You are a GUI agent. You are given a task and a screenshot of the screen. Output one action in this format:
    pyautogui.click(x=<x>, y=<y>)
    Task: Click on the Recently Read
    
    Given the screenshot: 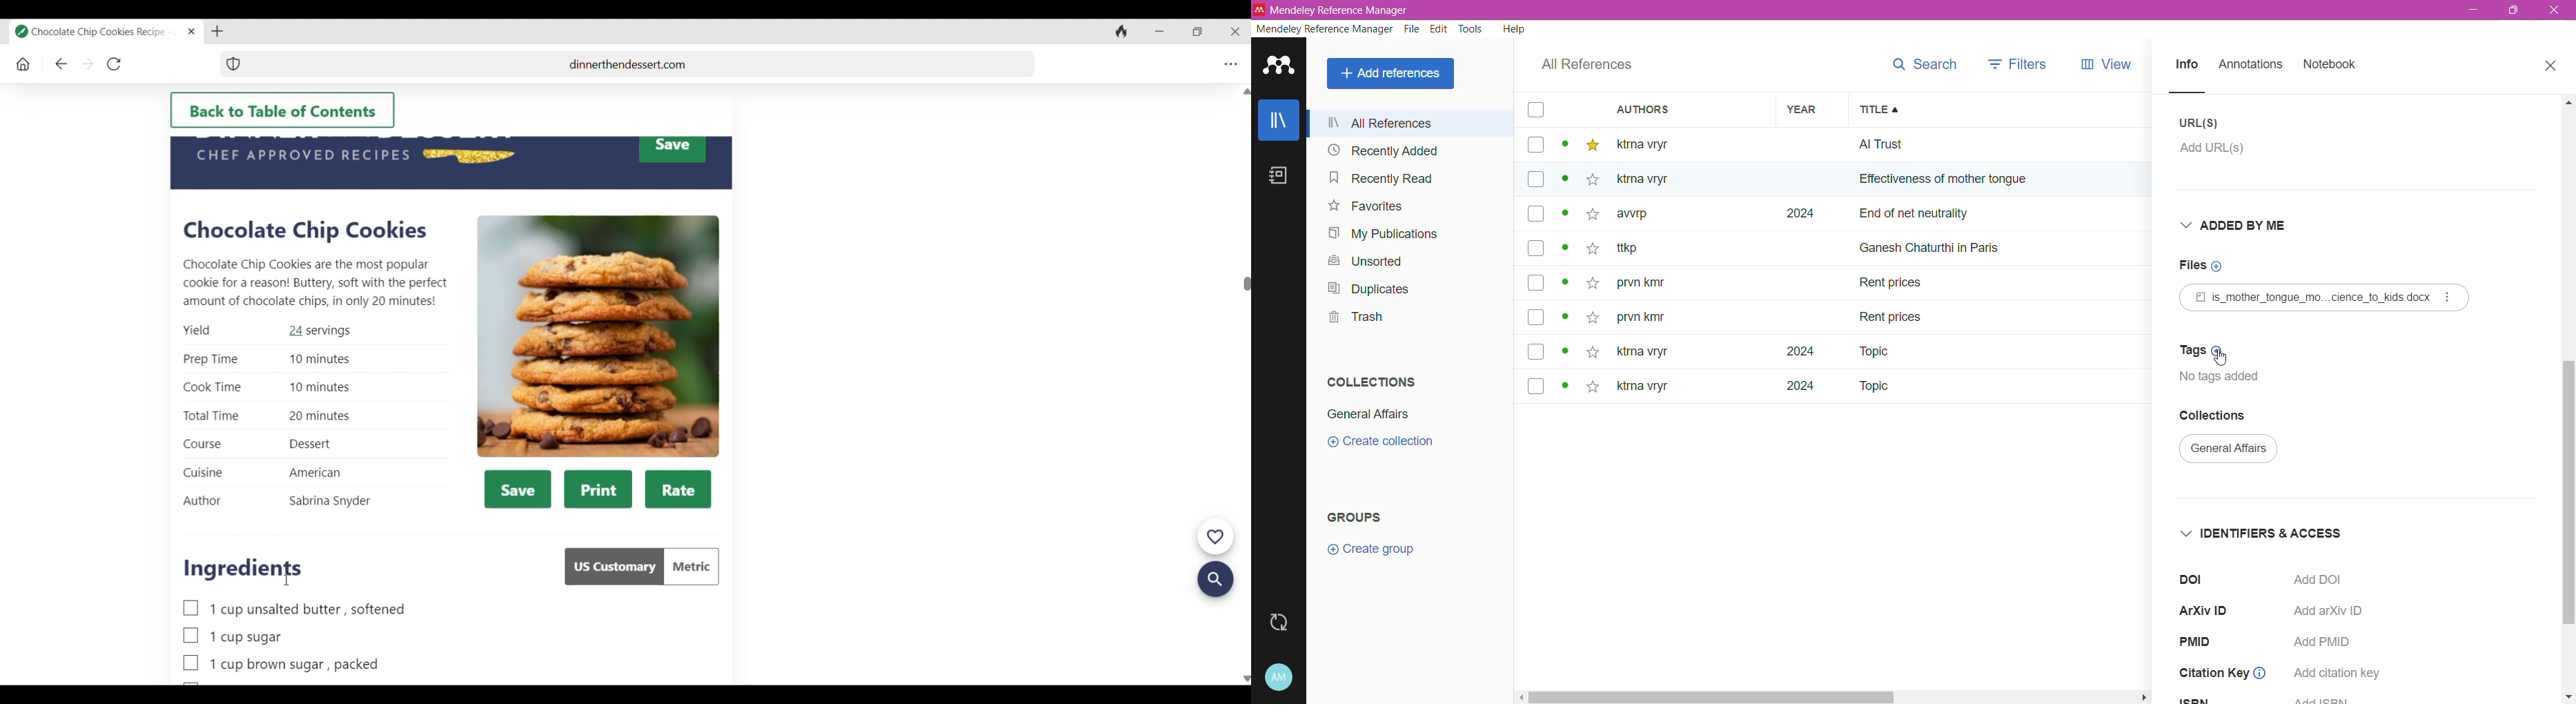 What is the action you would take?
    pyautogui.click(x=1397, y=177)
    